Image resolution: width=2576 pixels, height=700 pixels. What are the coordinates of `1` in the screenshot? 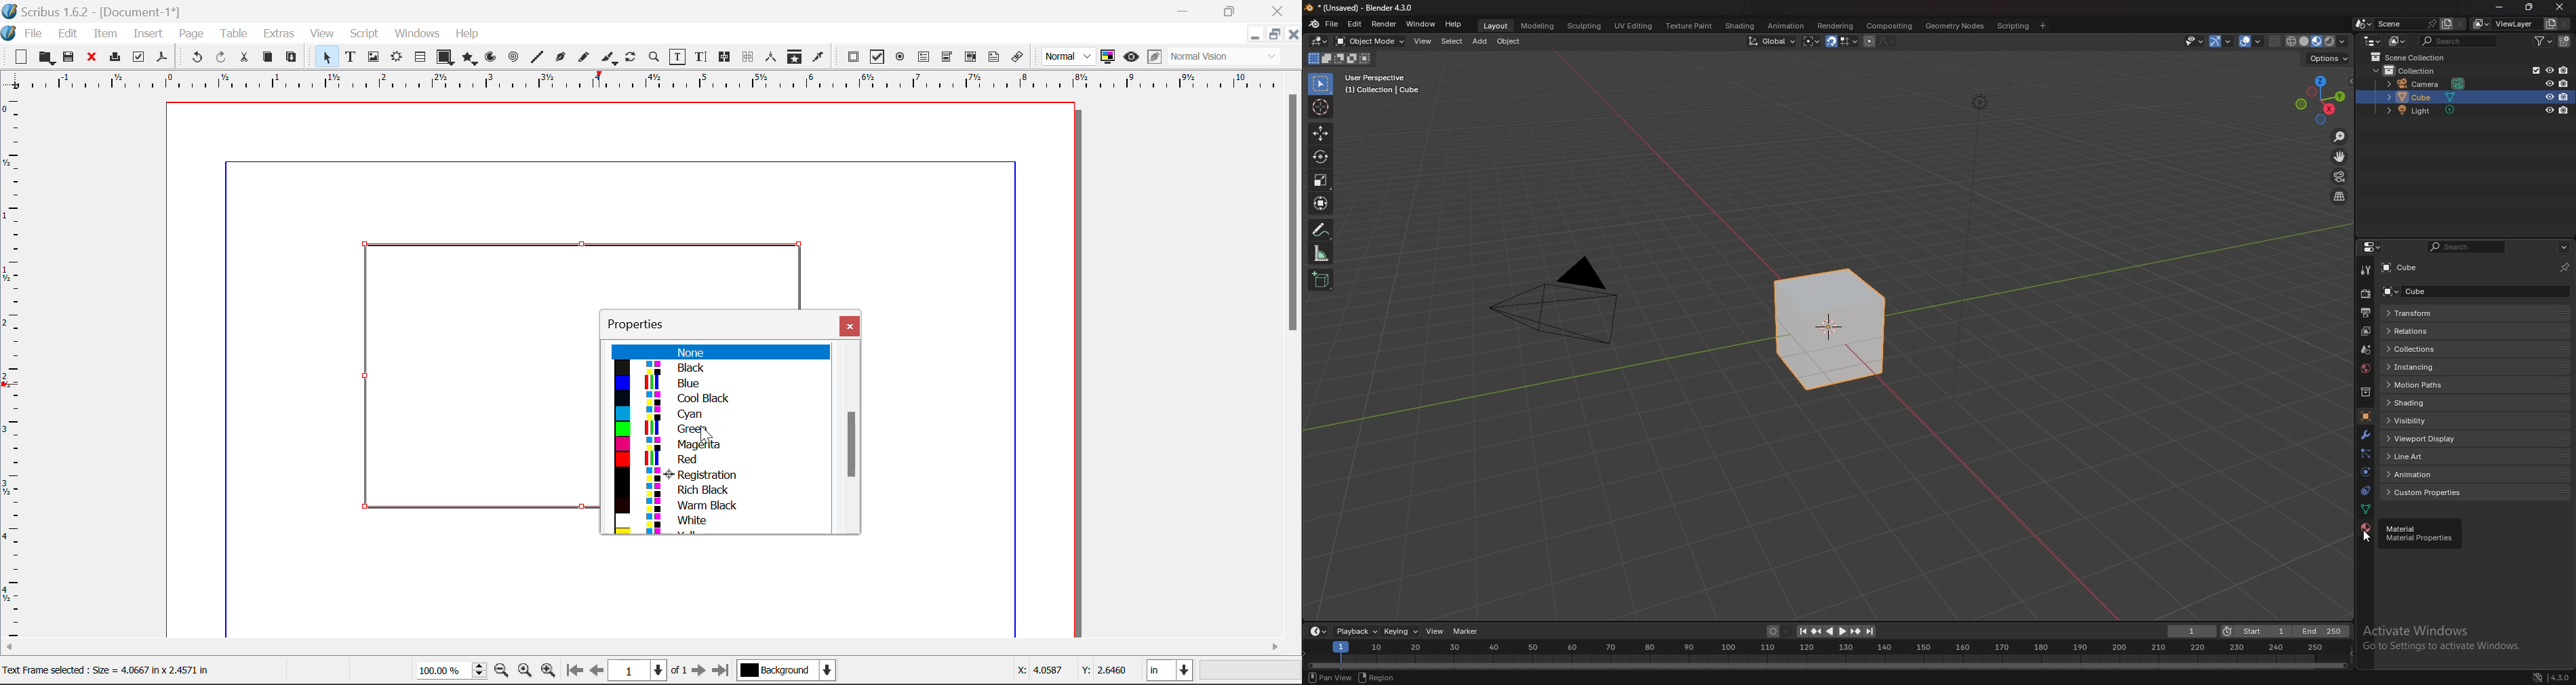 It's located at (2192, 631).